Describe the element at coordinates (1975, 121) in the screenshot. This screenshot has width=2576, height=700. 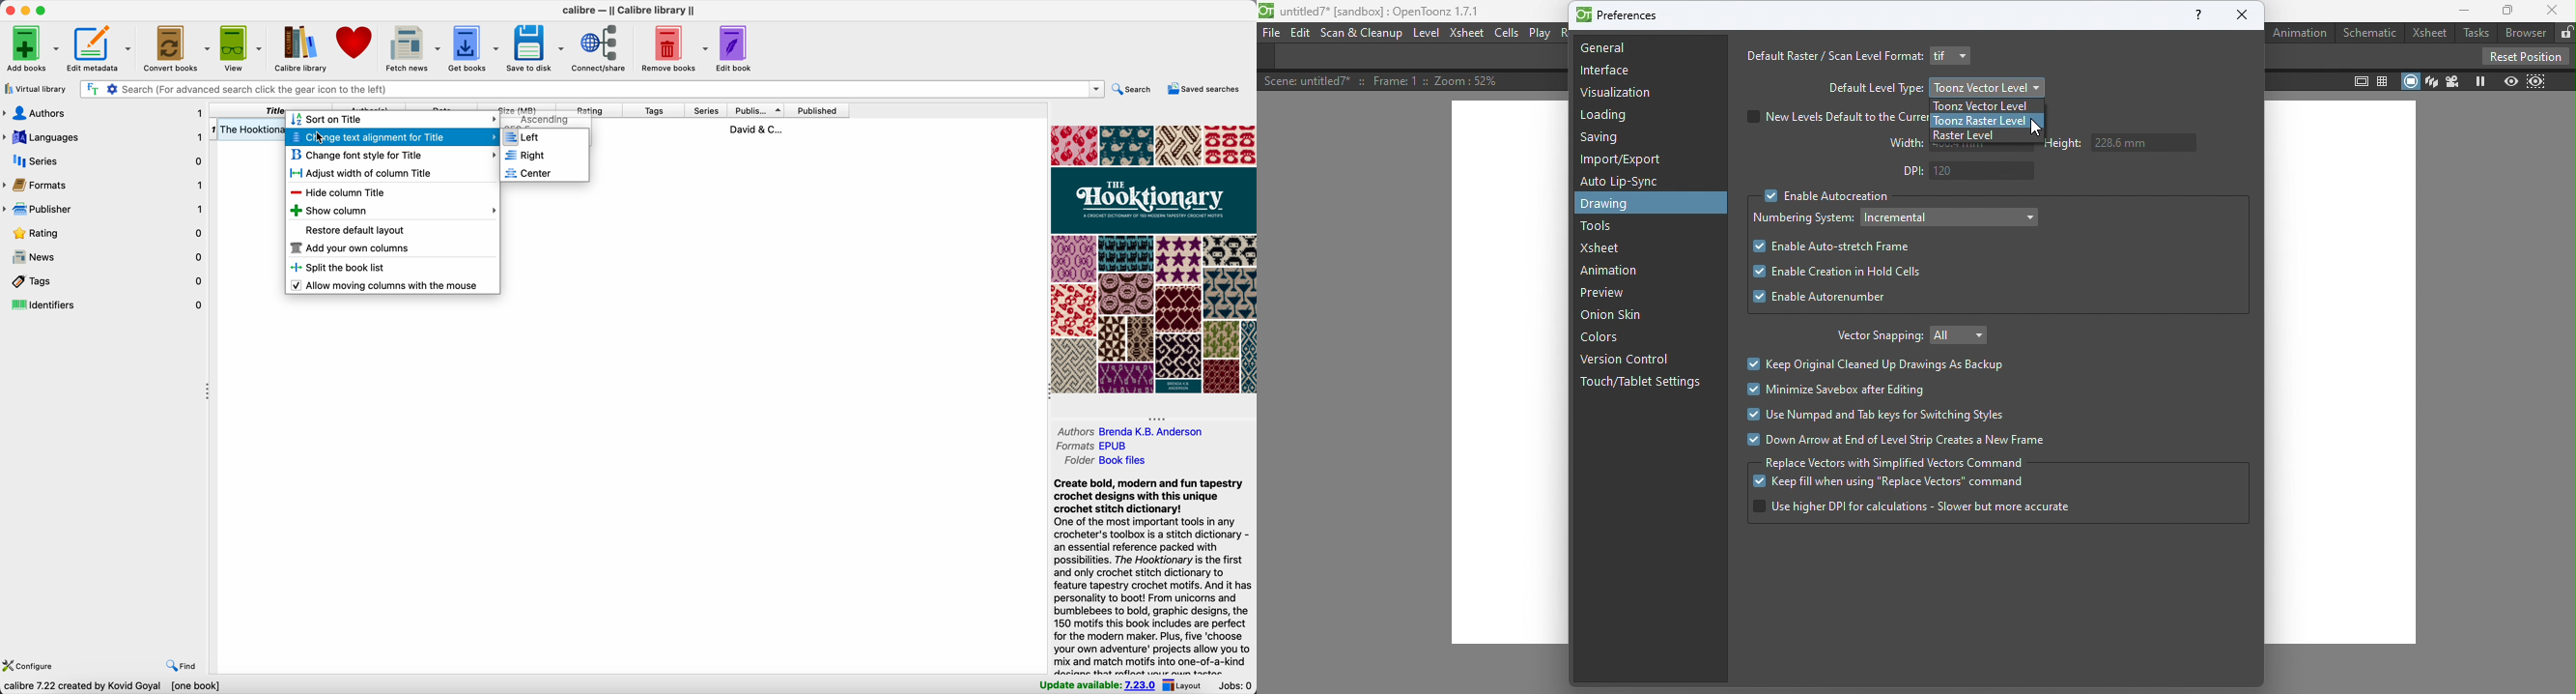
I see `Toonz raster level` at that location.